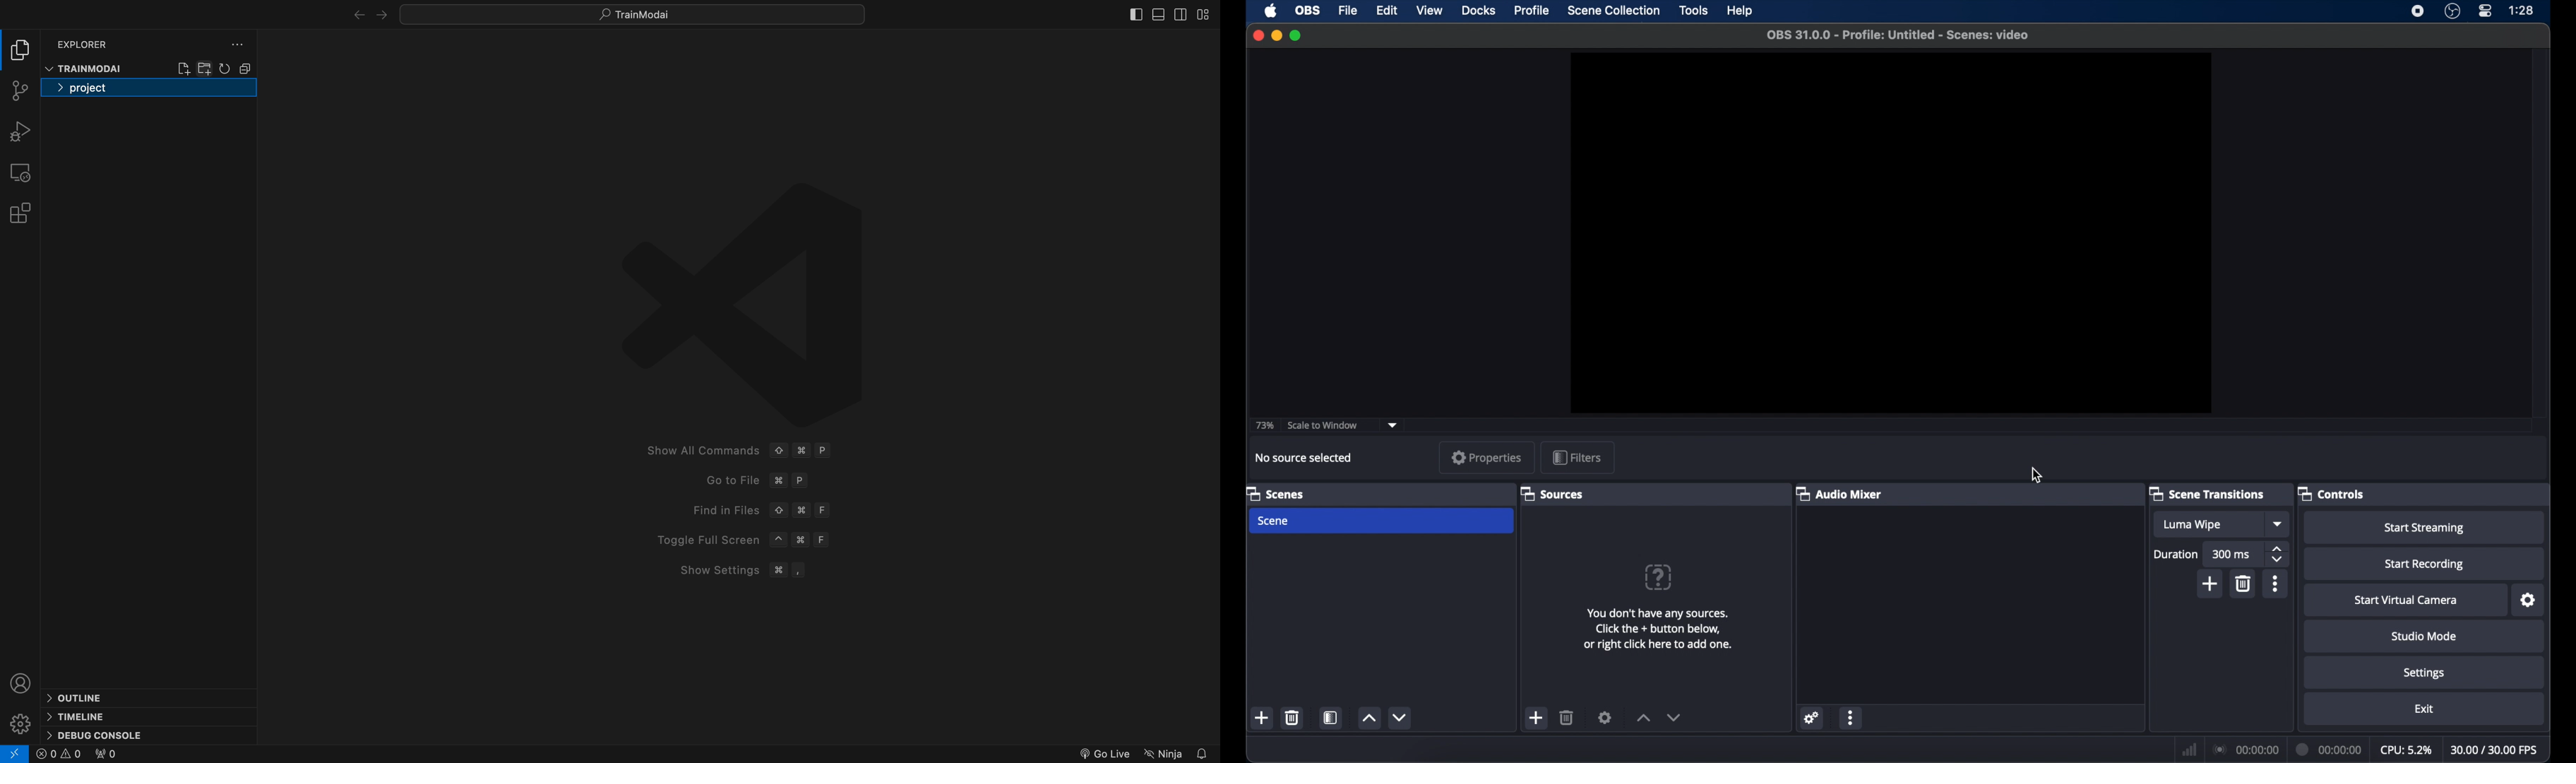 The image size is (2576, 784). I want to click on tools, so click(1694, 9).